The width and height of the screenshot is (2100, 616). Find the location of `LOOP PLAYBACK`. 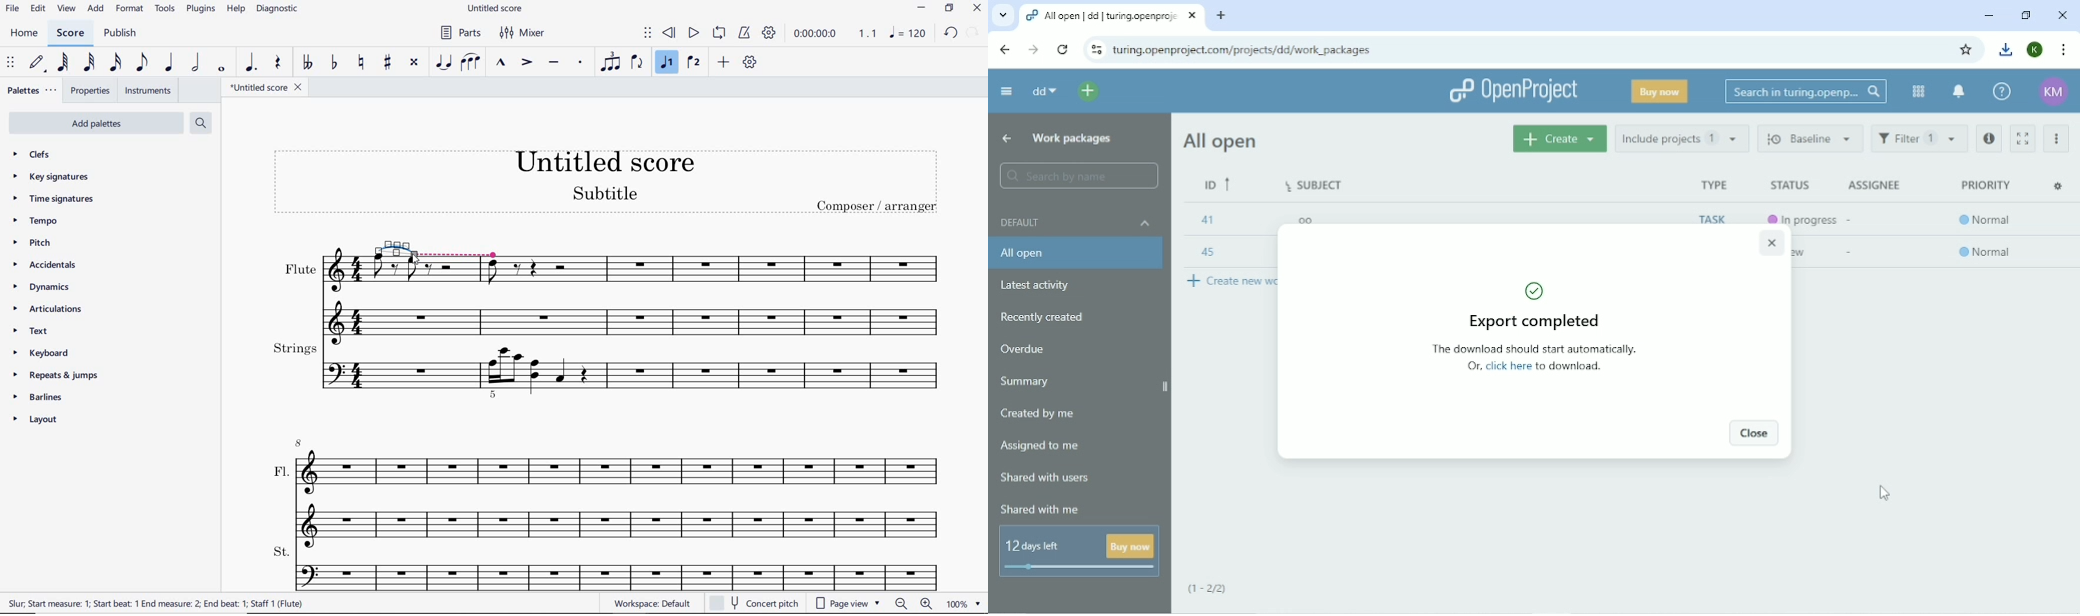

LOOP PLAYBACK is located at coordinates (719, 34).